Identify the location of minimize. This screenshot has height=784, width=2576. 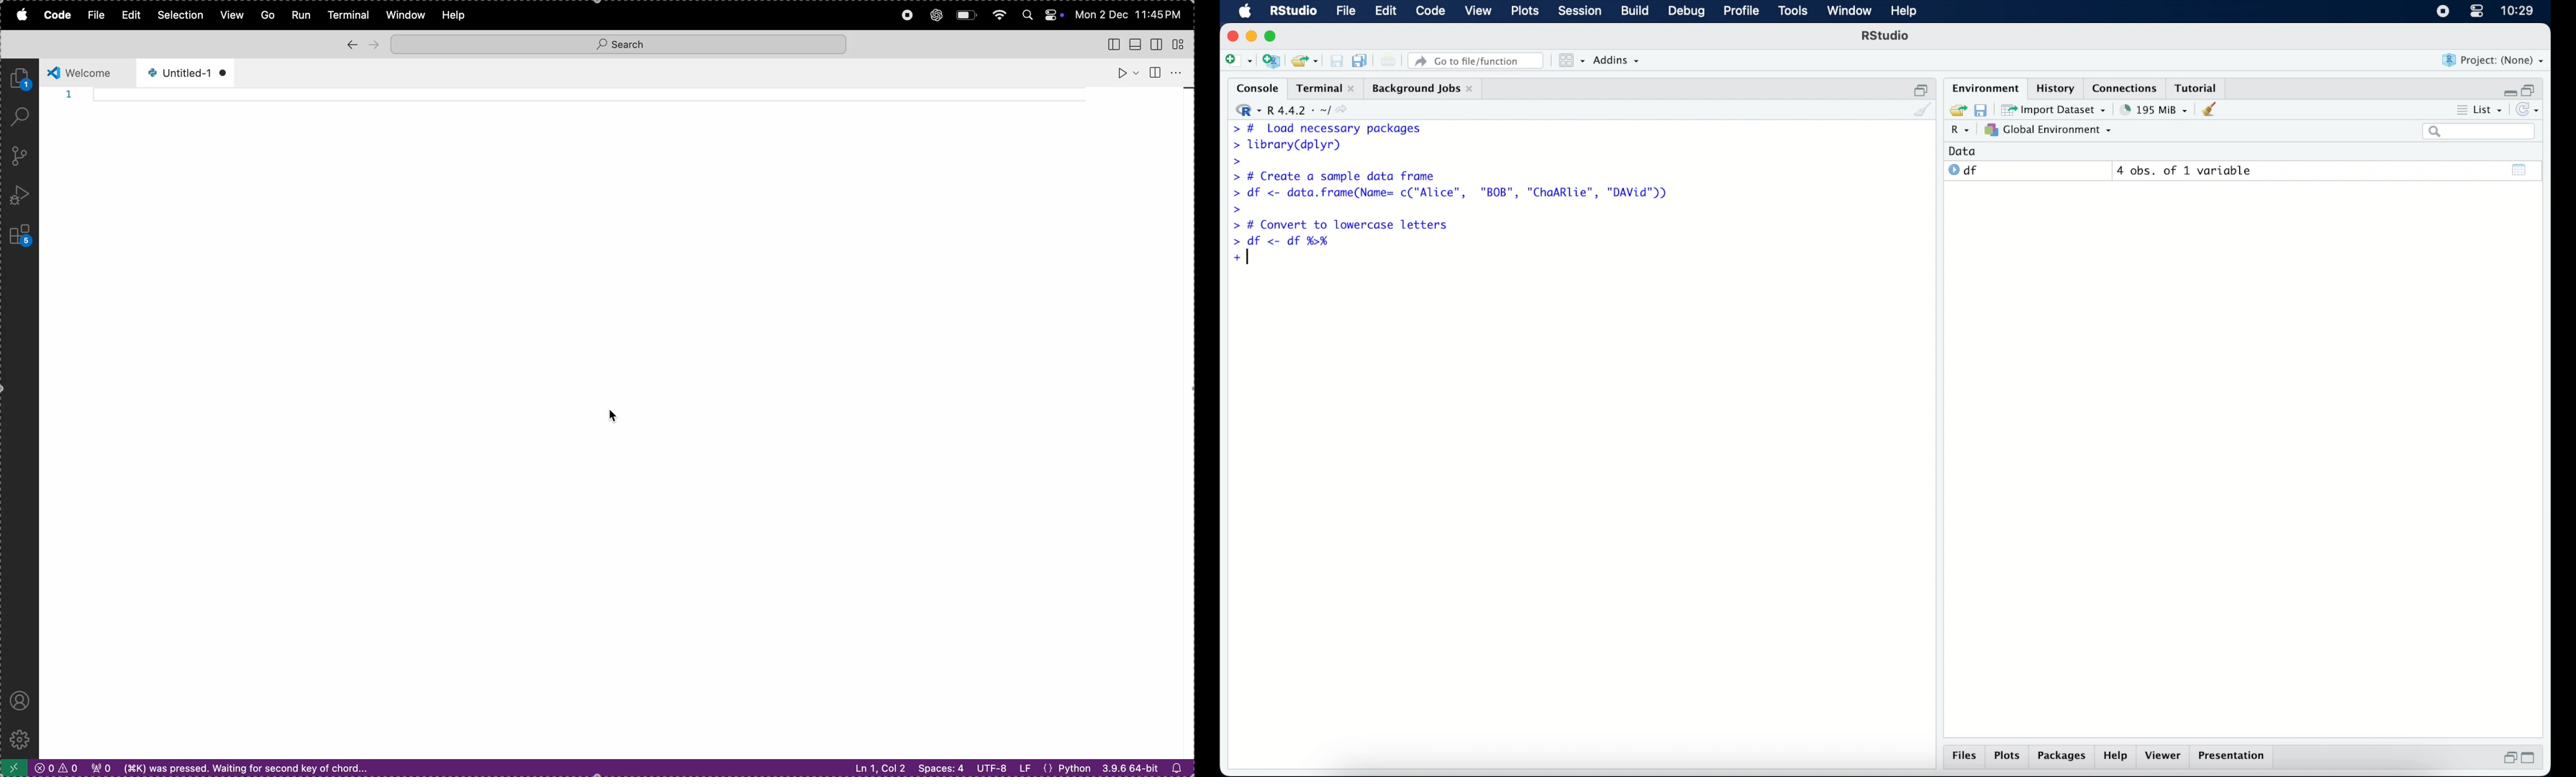
(1251, 36).